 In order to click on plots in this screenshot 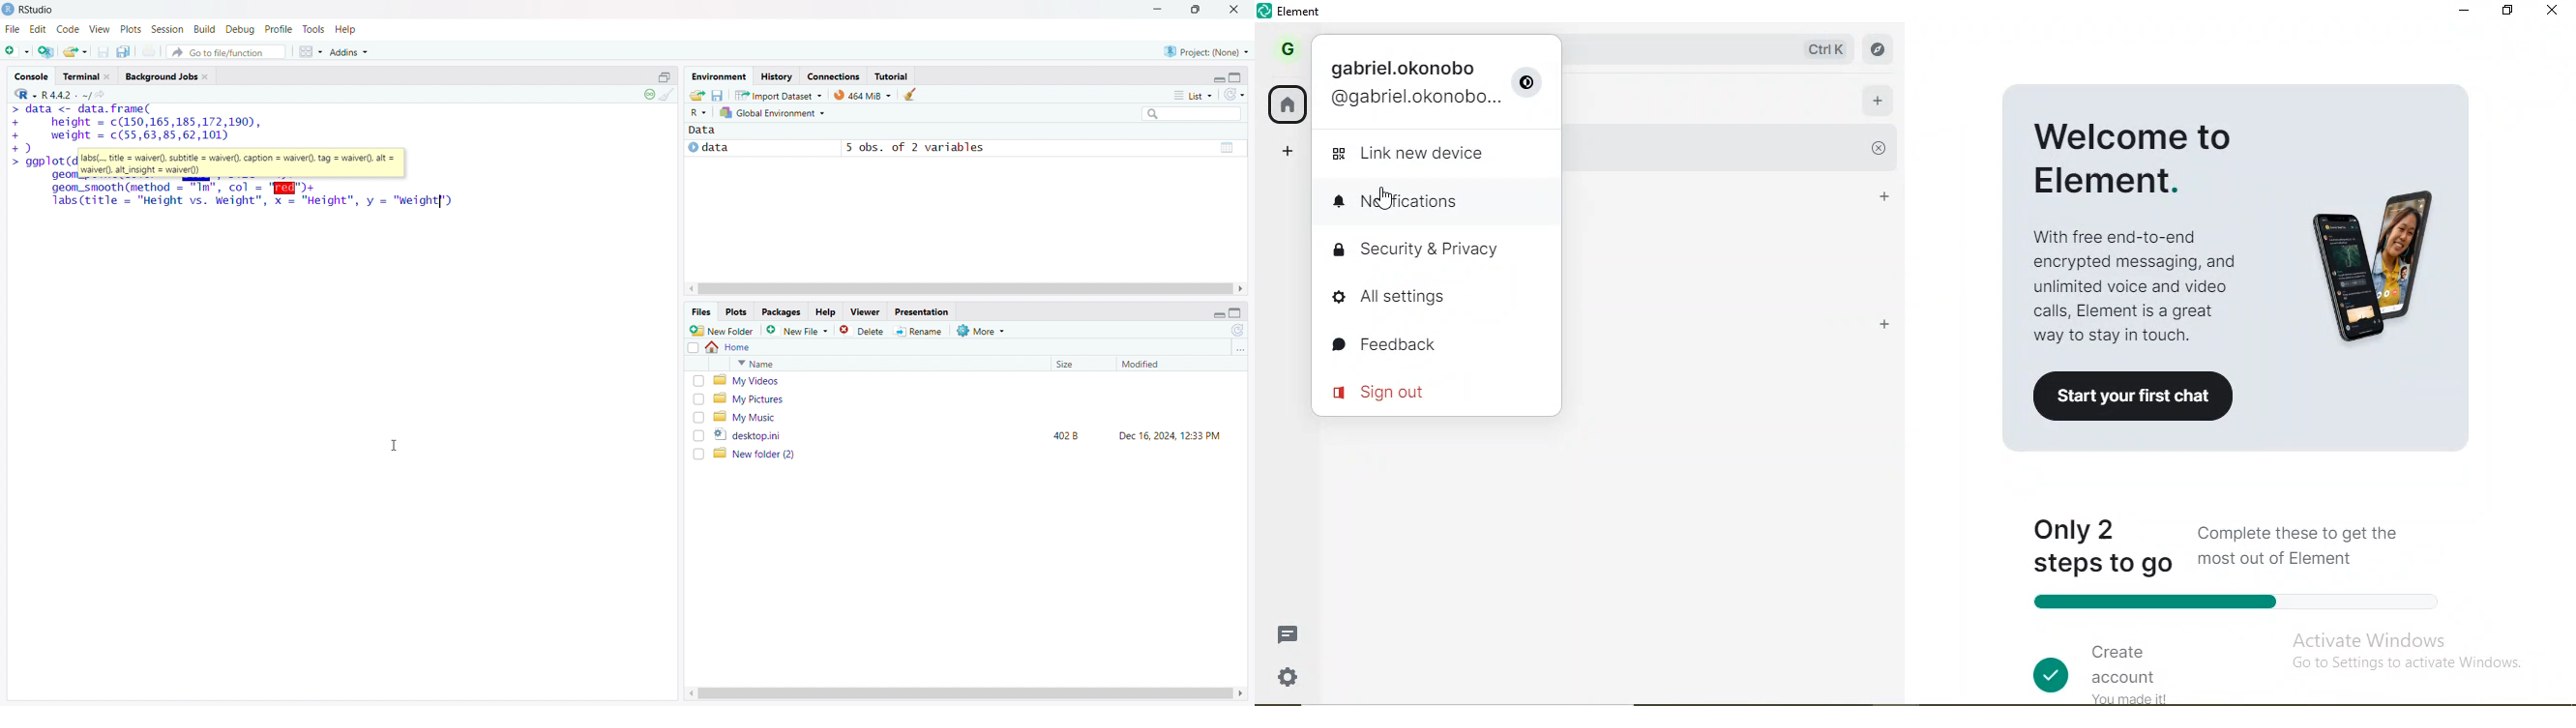, I will do `click(131, 29)`.